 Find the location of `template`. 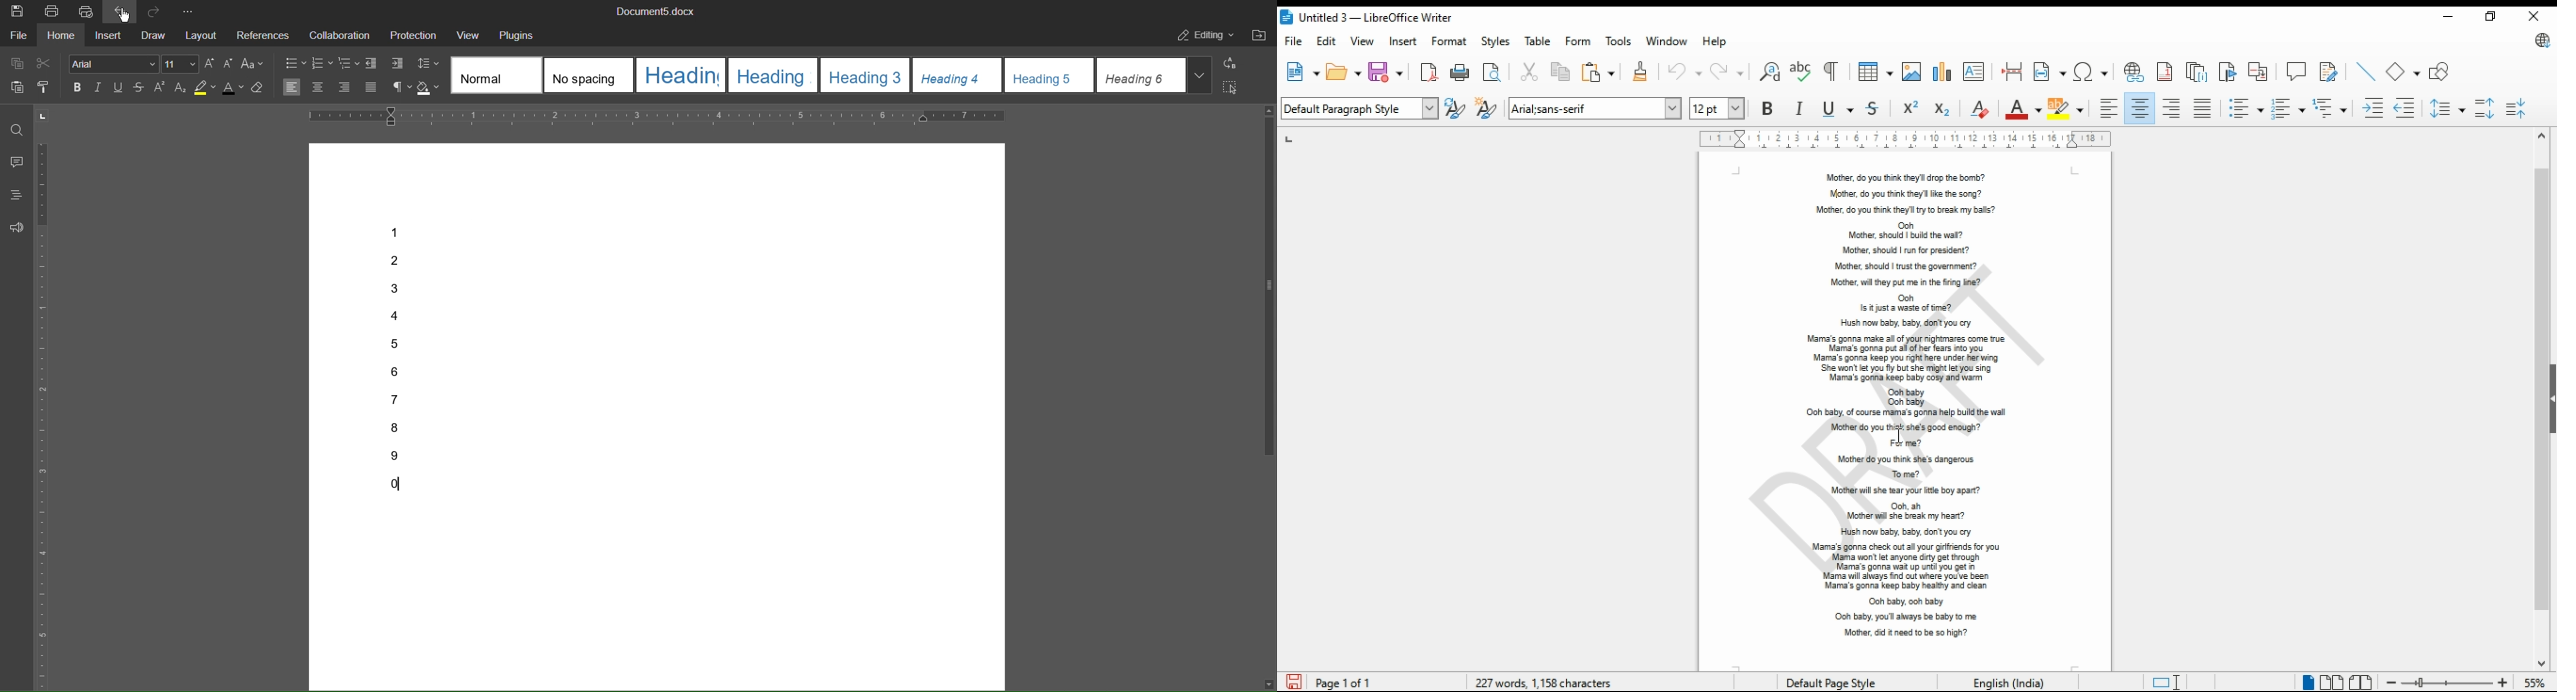

template is located at coordinates (1050, 75).